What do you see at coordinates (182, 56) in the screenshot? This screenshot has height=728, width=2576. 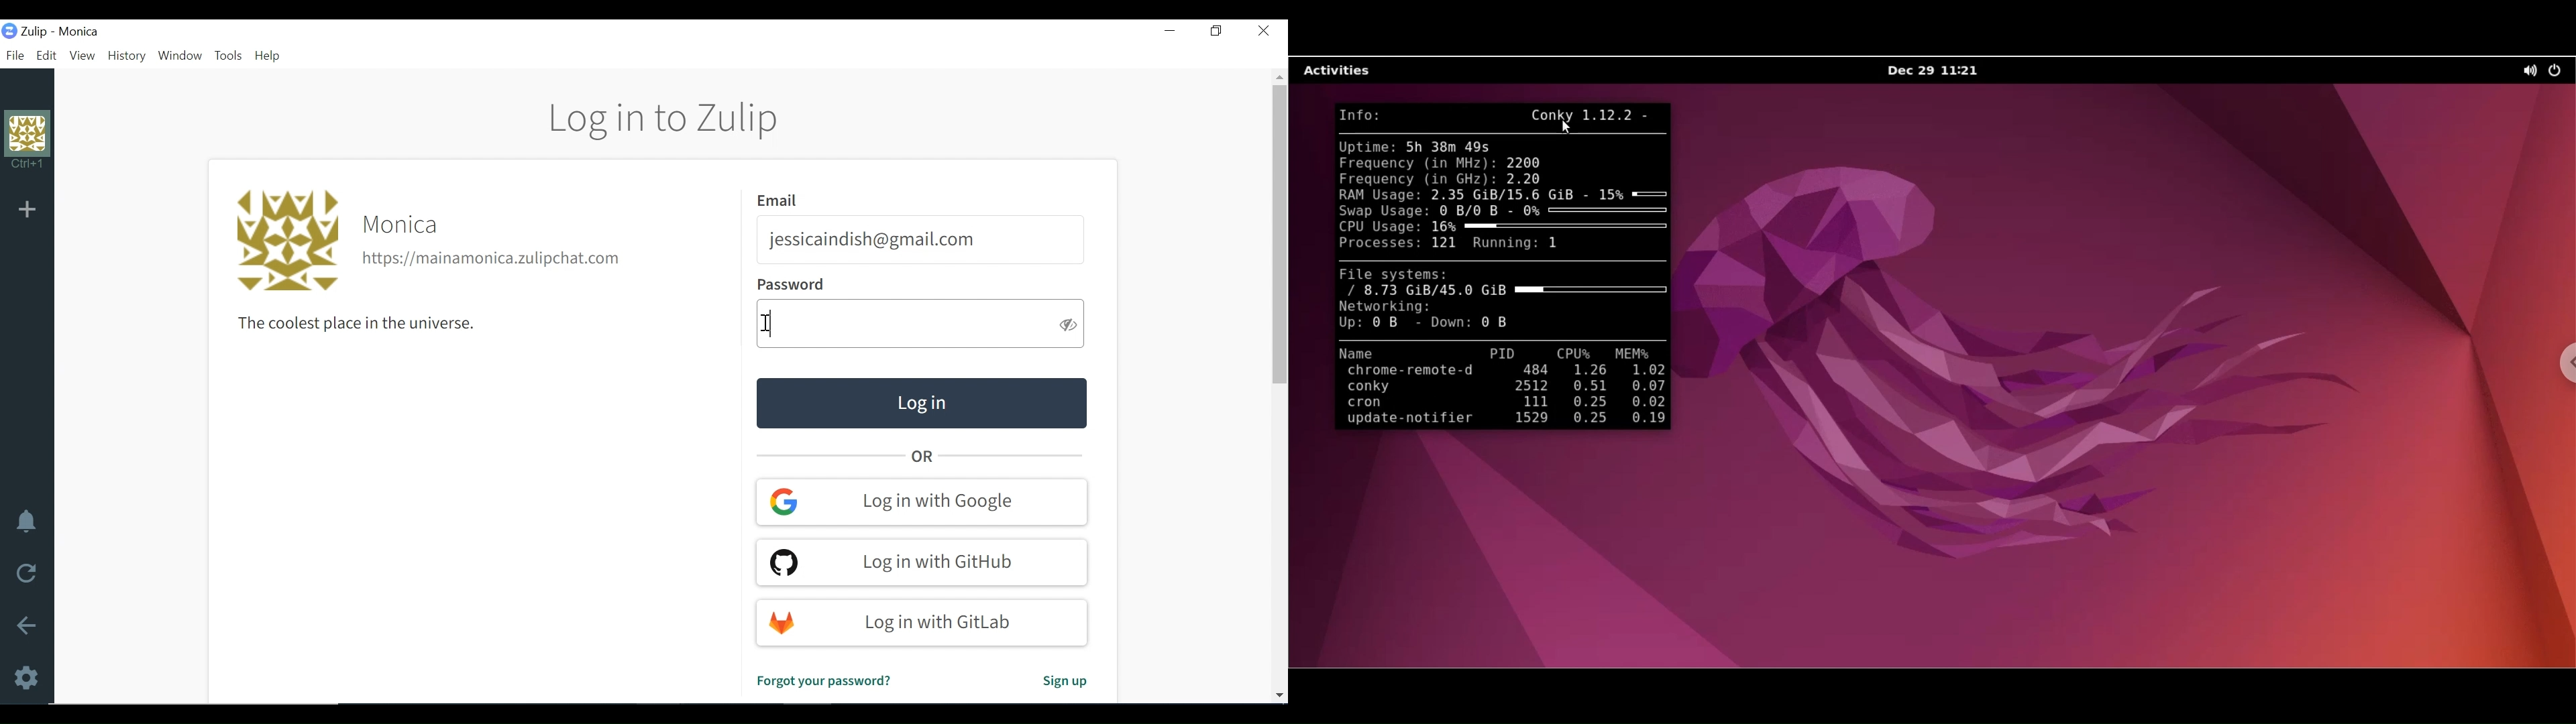 I see `Window` at bounding box center [182, 56].